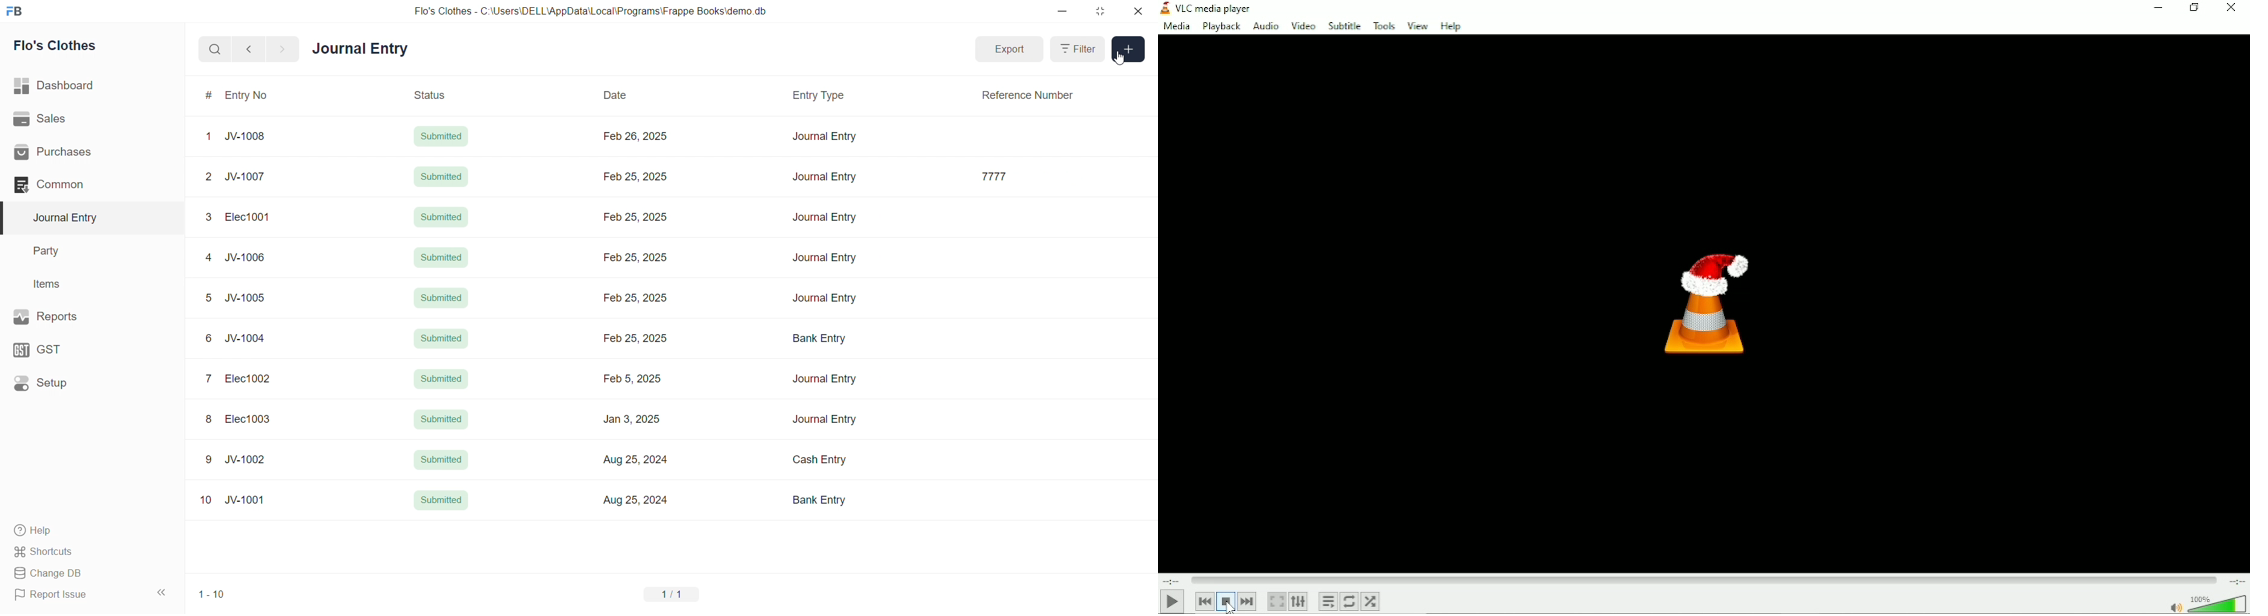  What do you see at coordinates (247, 177) in the screenshot?
I see `JV-1007` at bounding box center [247, 177].